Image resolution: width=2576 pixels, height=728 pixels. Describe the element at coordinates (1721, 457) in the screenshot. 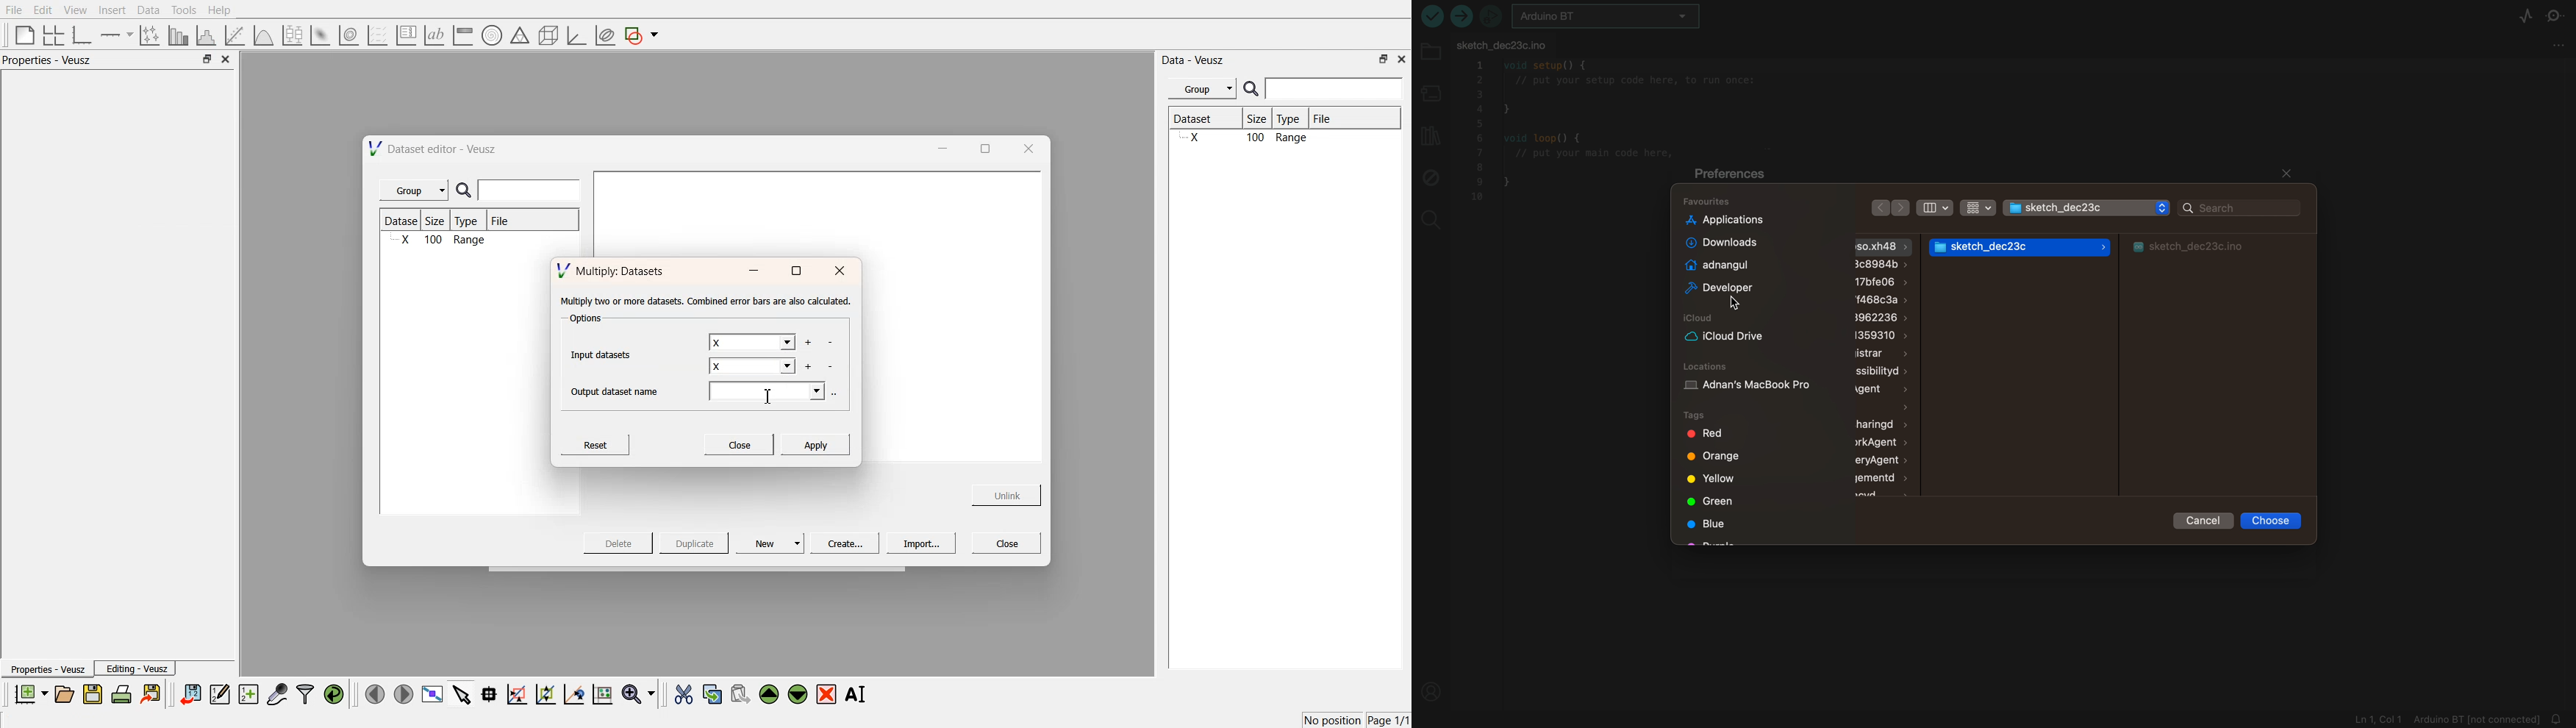

I see `orange` at that location.